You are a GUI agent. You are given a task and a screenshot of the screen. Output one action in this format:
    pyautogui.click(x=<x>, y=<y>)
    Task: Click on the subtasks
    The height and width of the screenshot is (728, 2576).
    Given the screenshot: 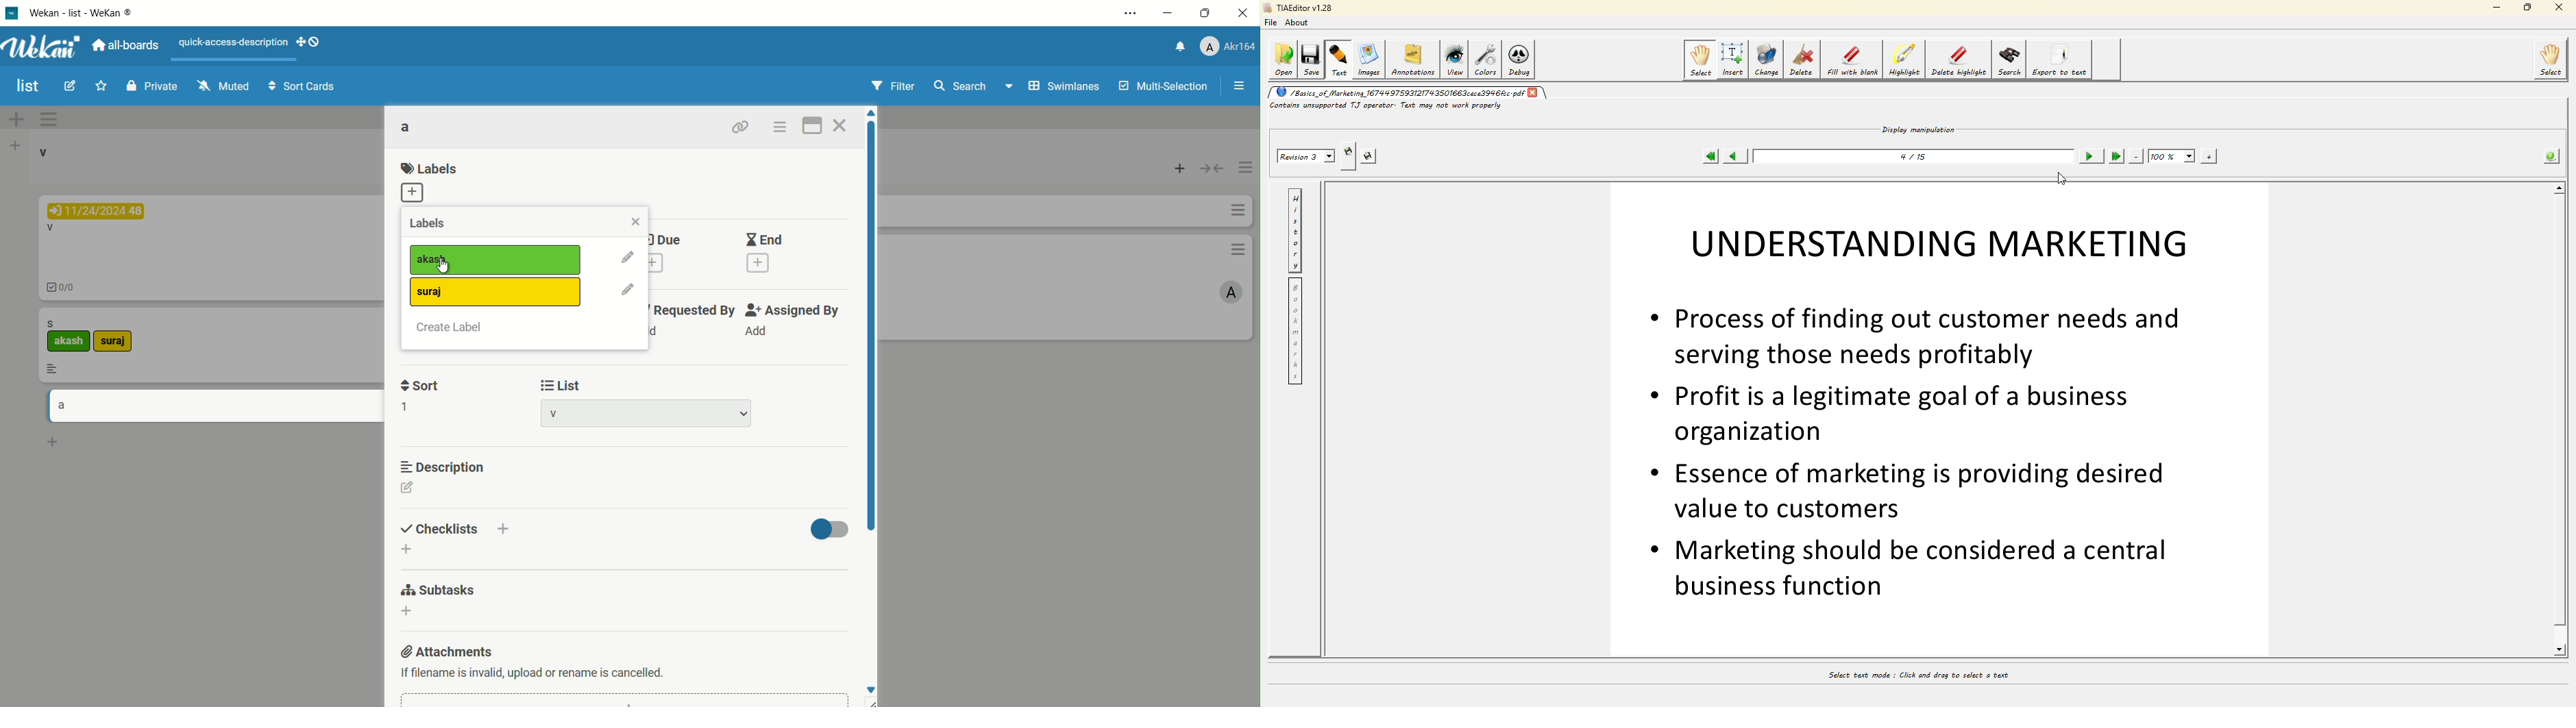 What is the action you would take?
    pyautogui.click(x=438, y=589)
    